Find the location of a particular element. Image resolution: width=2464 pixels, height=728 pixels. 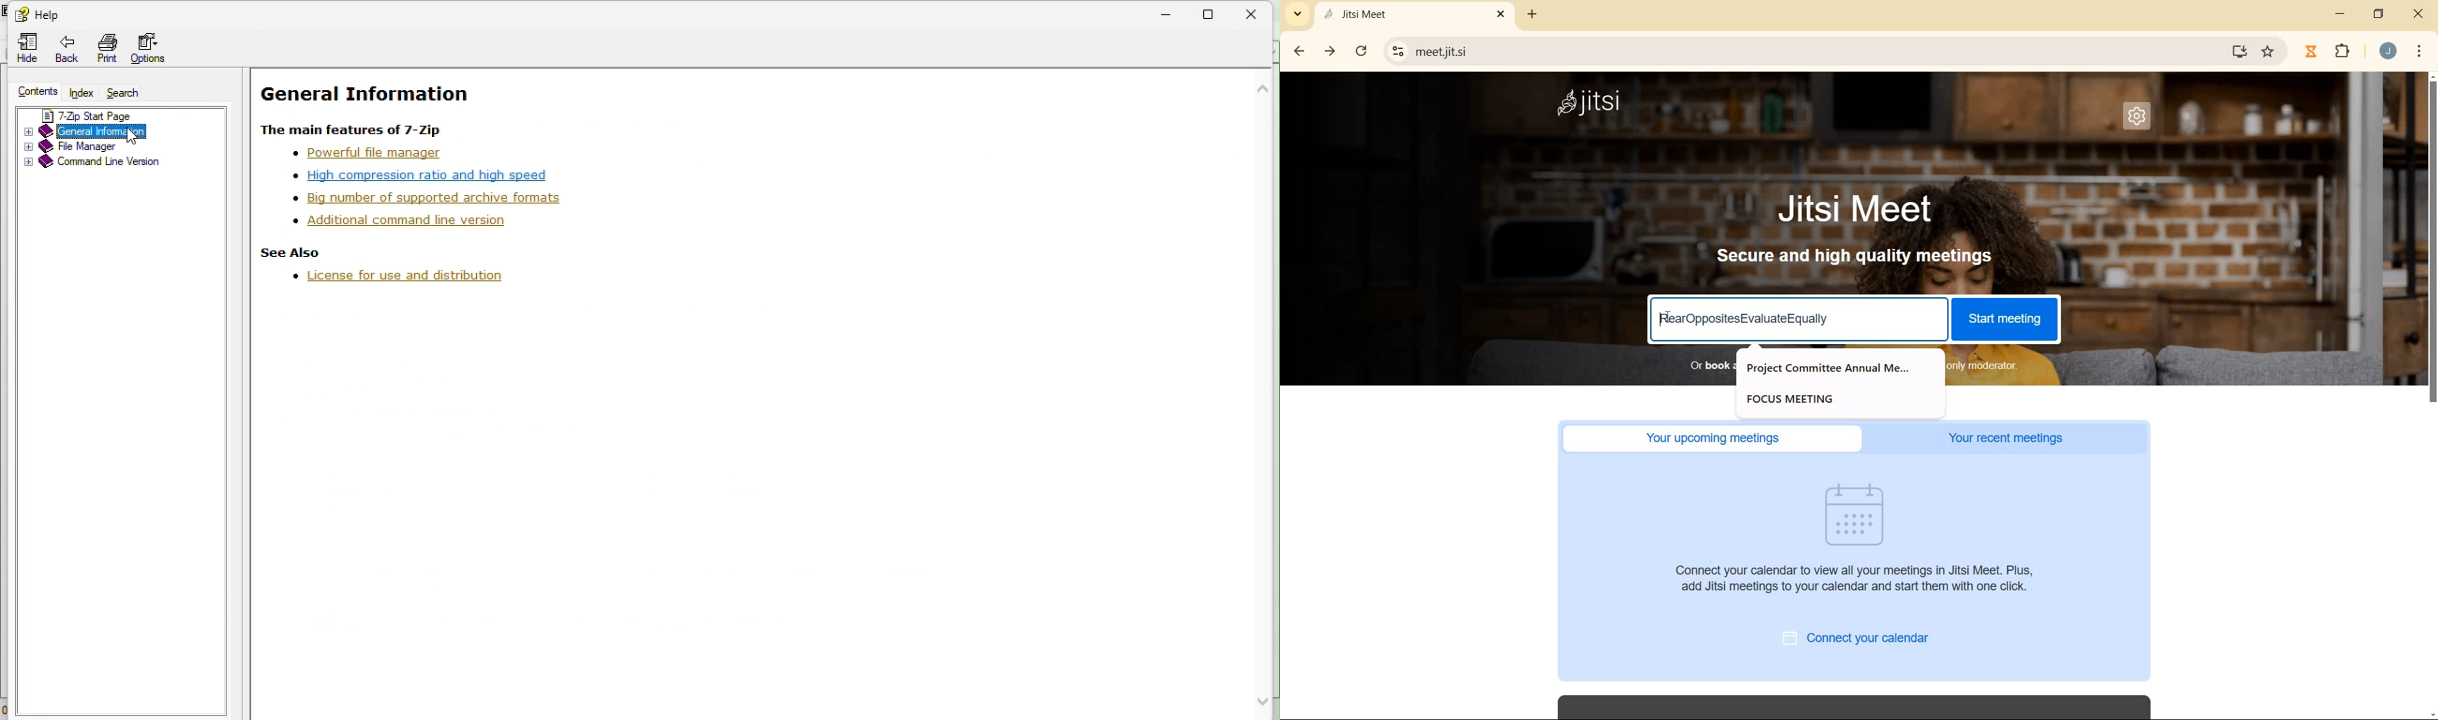

View Site Information is located at coordinates (1399, 52).